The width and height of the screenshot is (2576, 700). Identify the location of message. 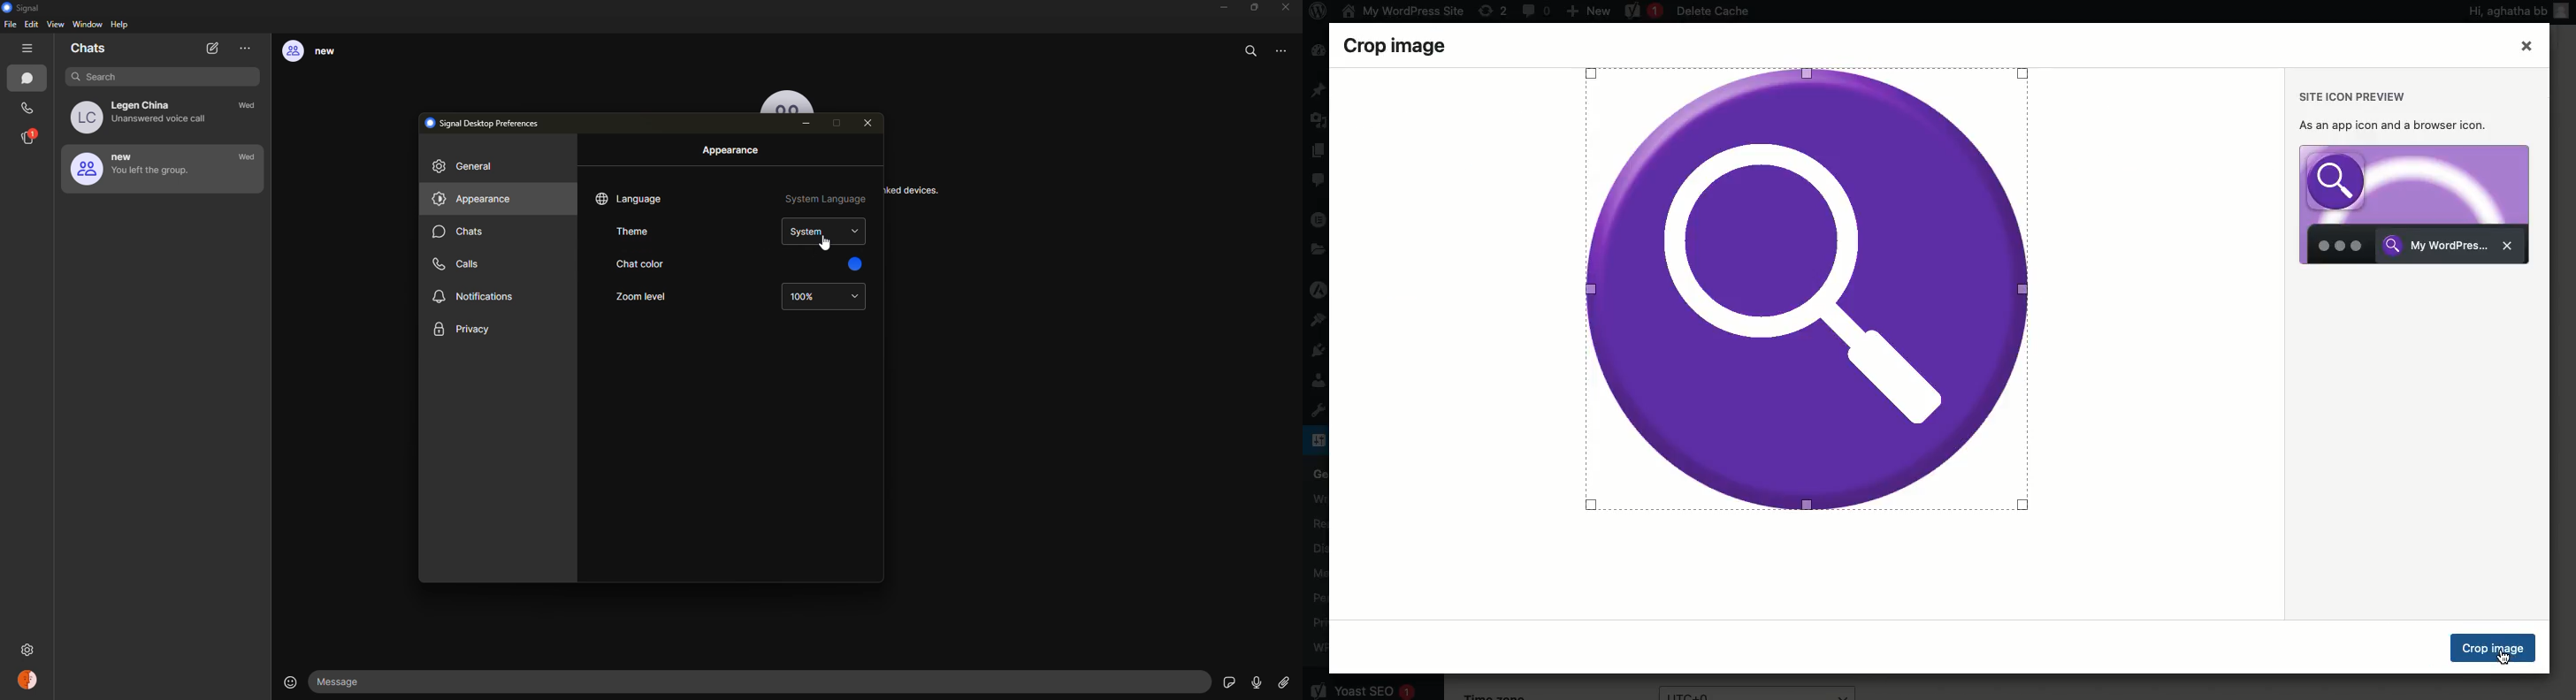
(347, 682).